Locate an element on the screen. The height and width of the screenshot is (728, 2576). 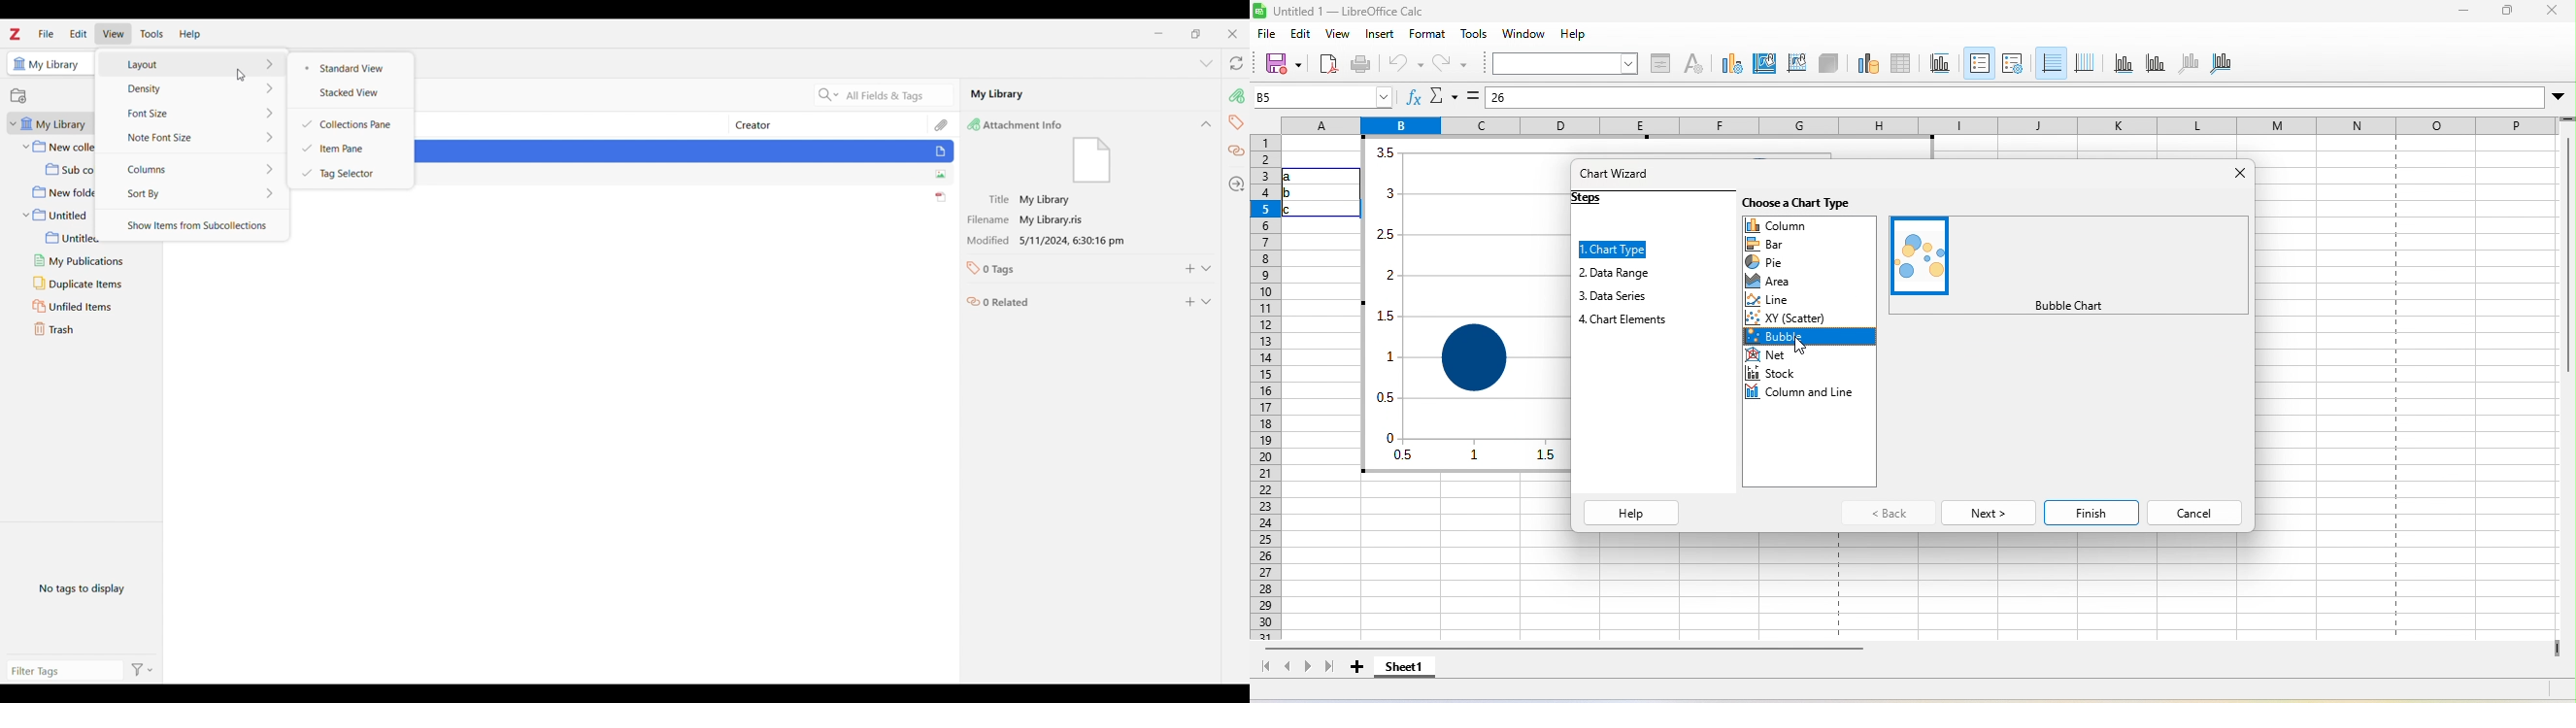
z axis is located at coordinates (2186, 63).